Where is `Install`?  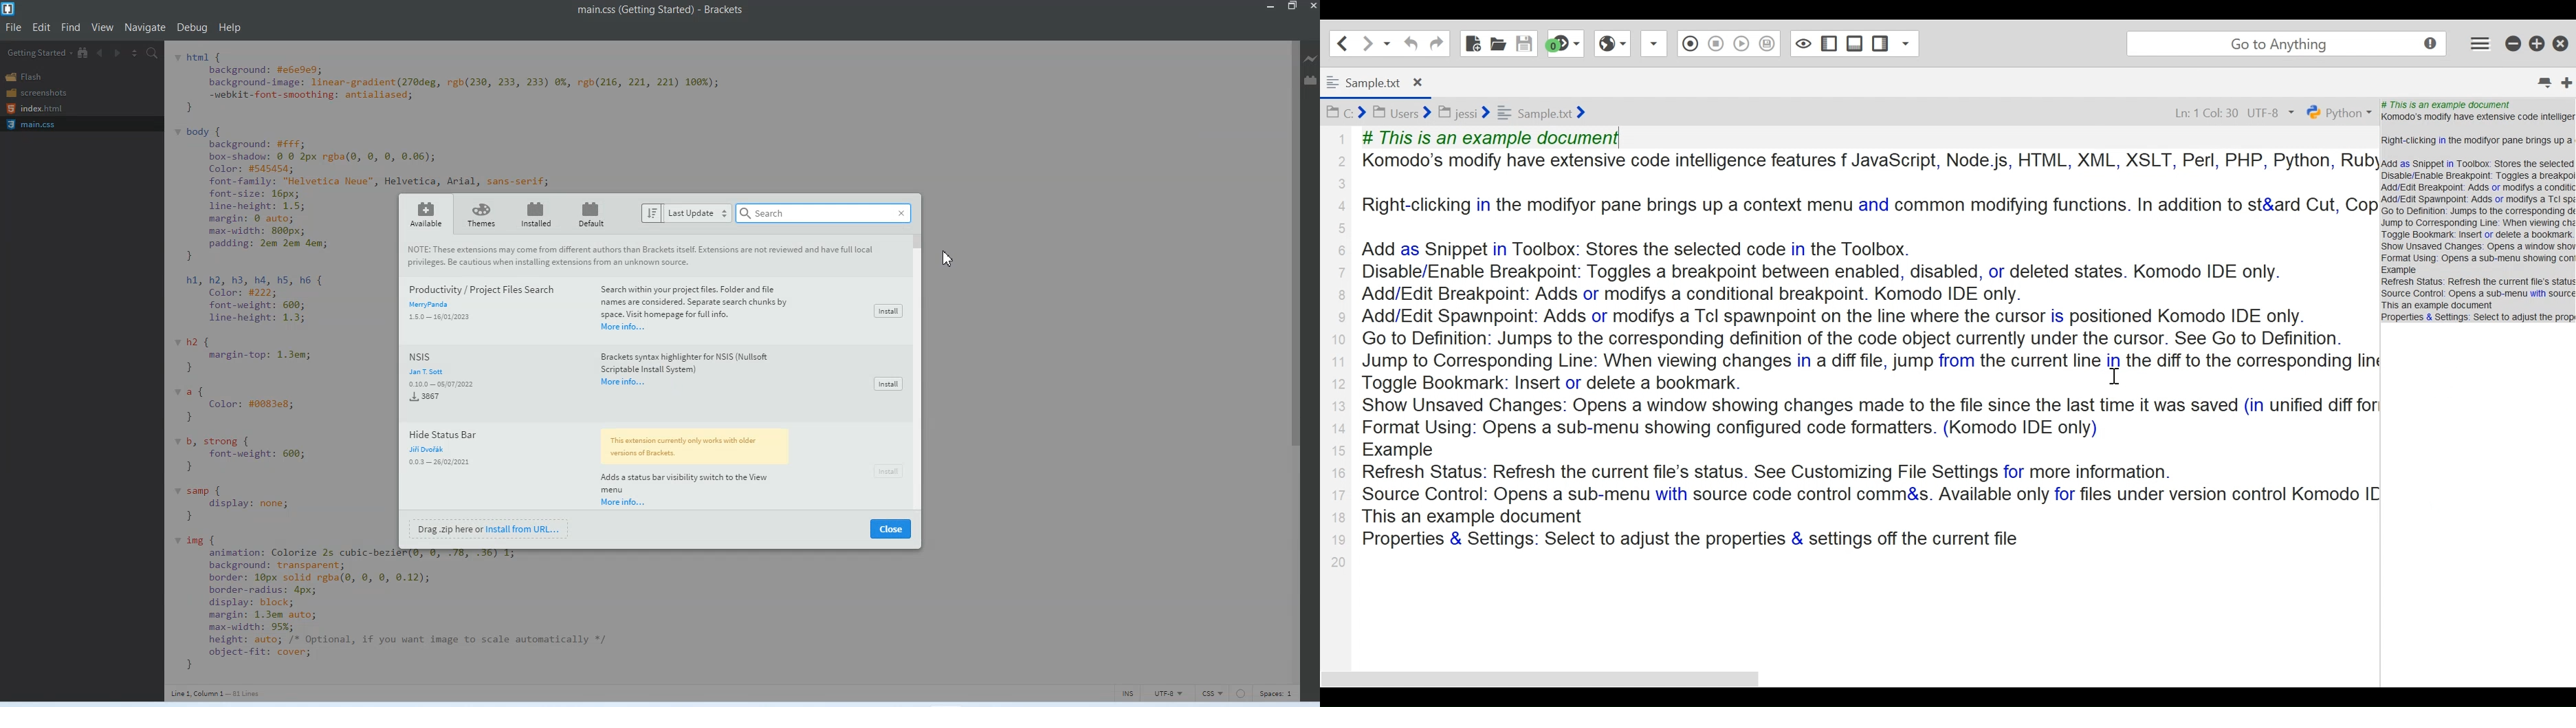
Install is located at coordinates (887, 310).